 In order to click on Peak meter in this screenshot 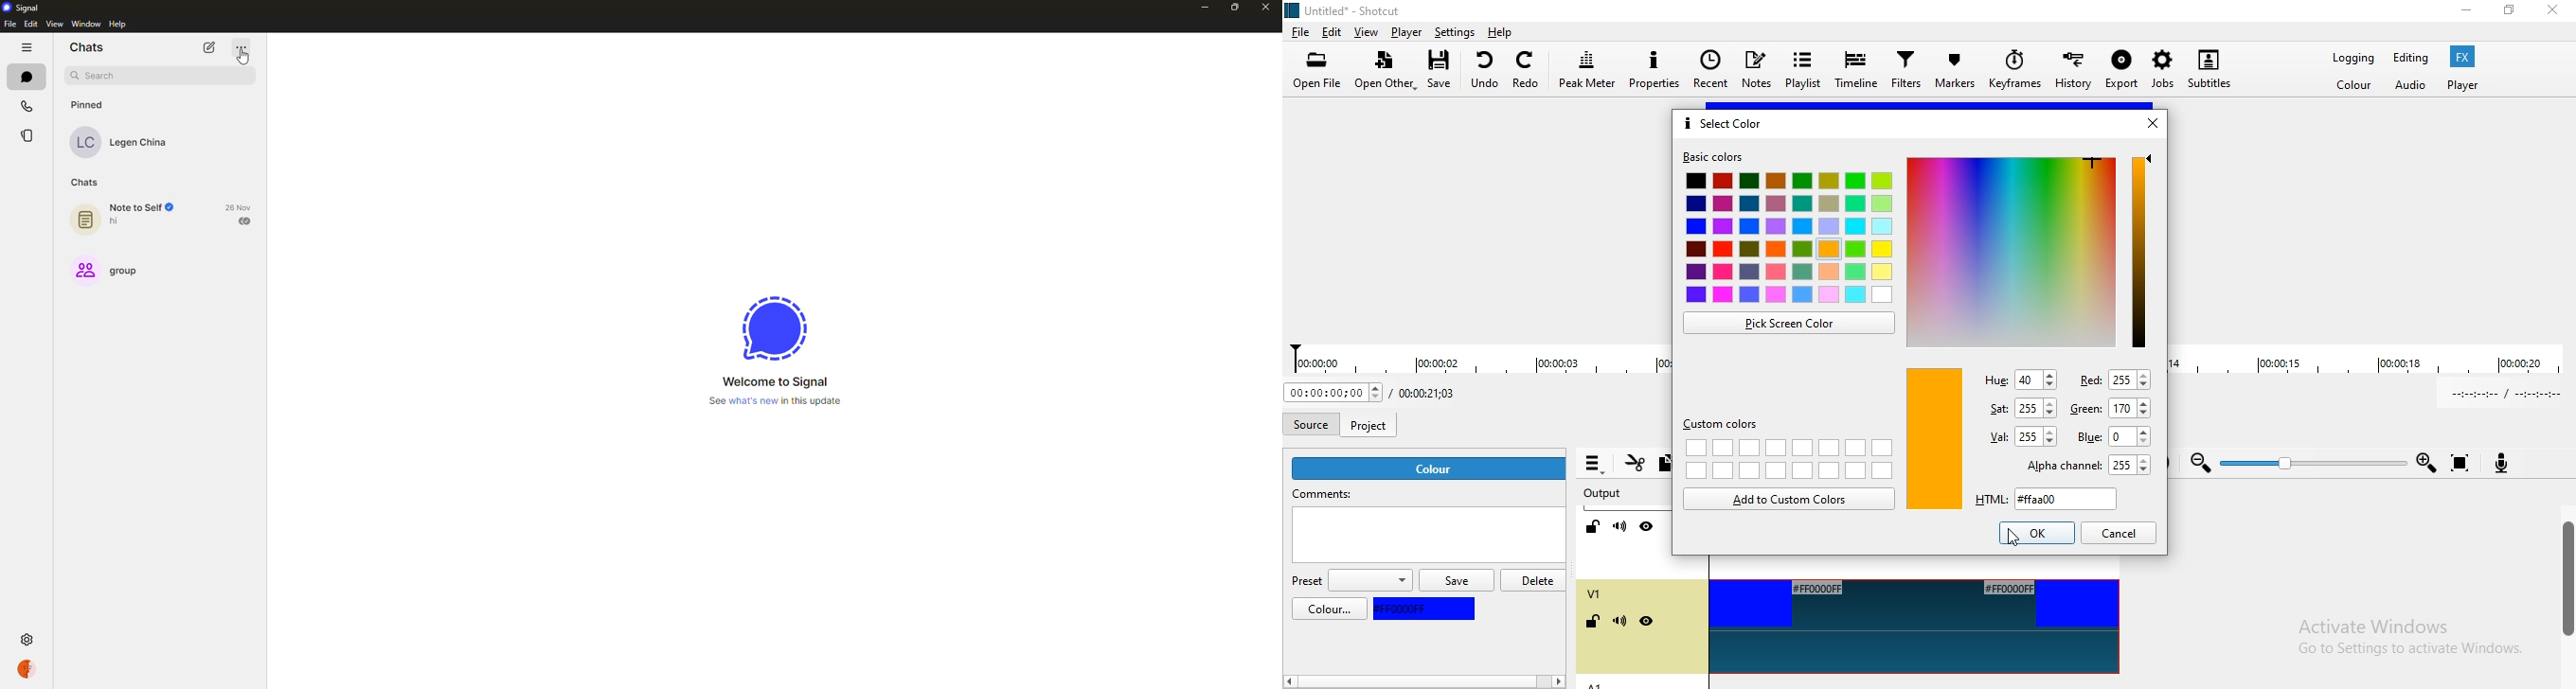, I will do `click(1588, 68)`.